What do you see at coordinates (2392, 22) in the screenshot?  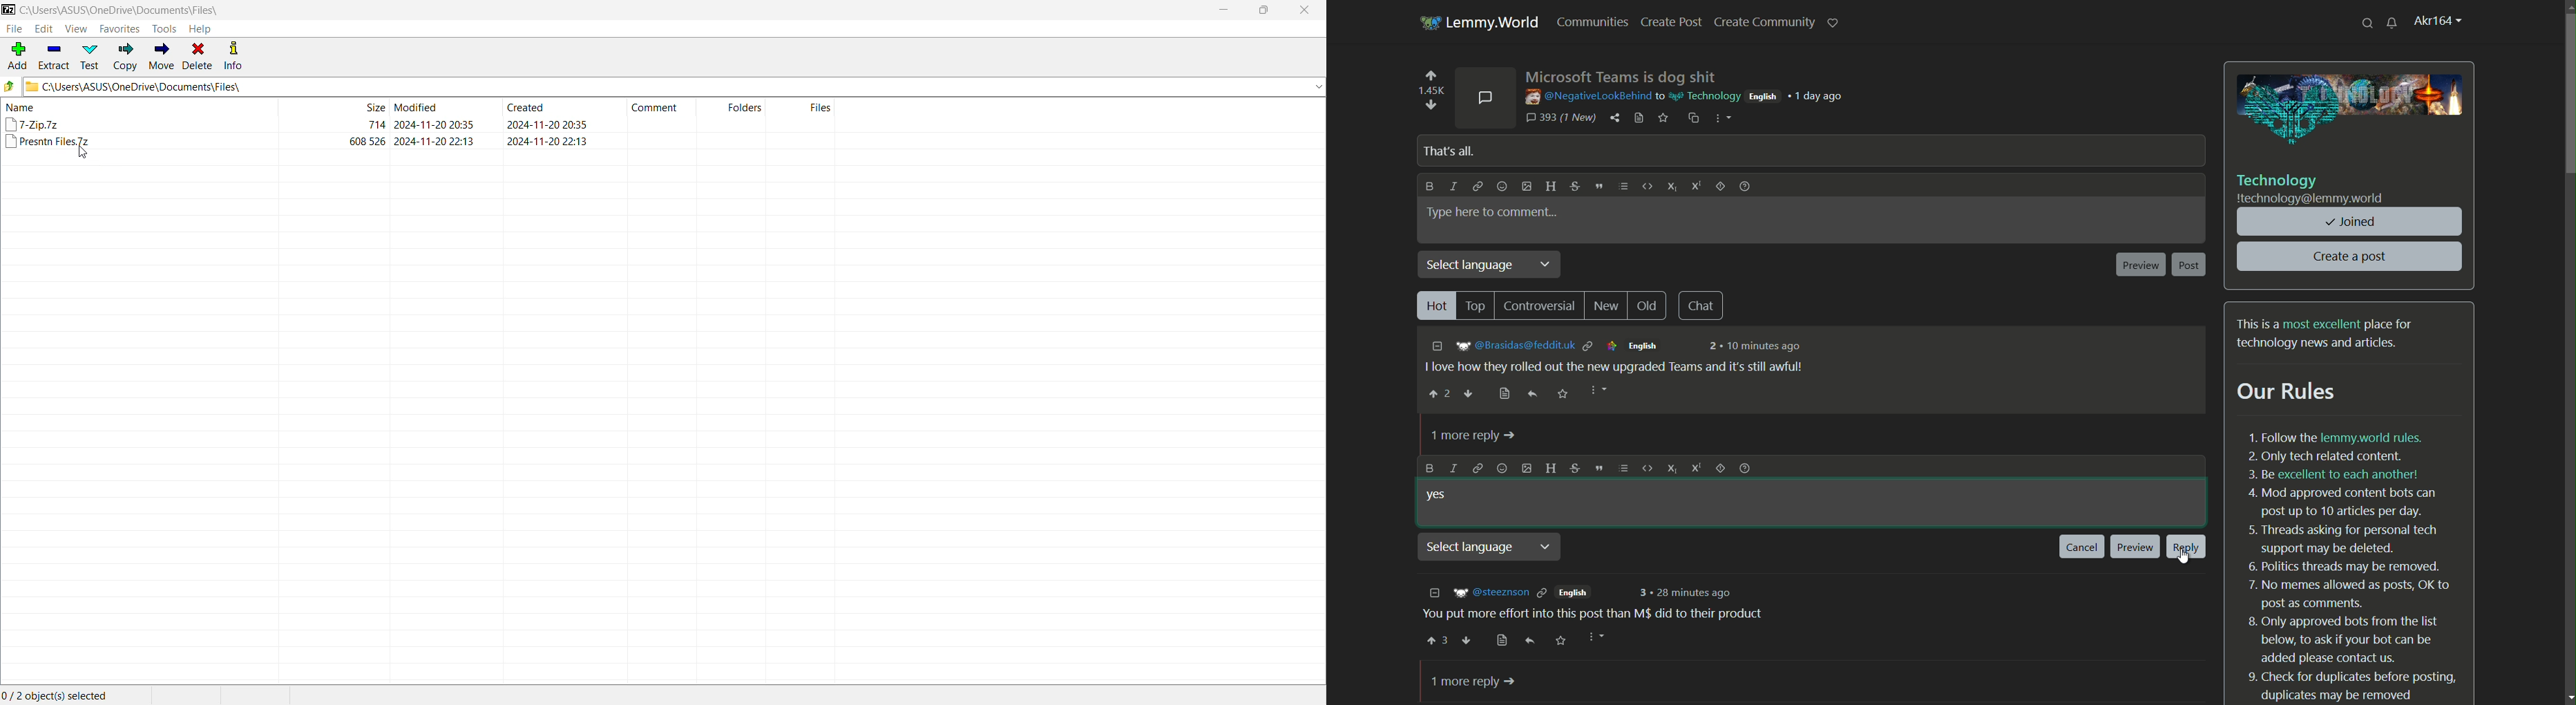 I see `unread messages` at bounding box center [2392, 22].